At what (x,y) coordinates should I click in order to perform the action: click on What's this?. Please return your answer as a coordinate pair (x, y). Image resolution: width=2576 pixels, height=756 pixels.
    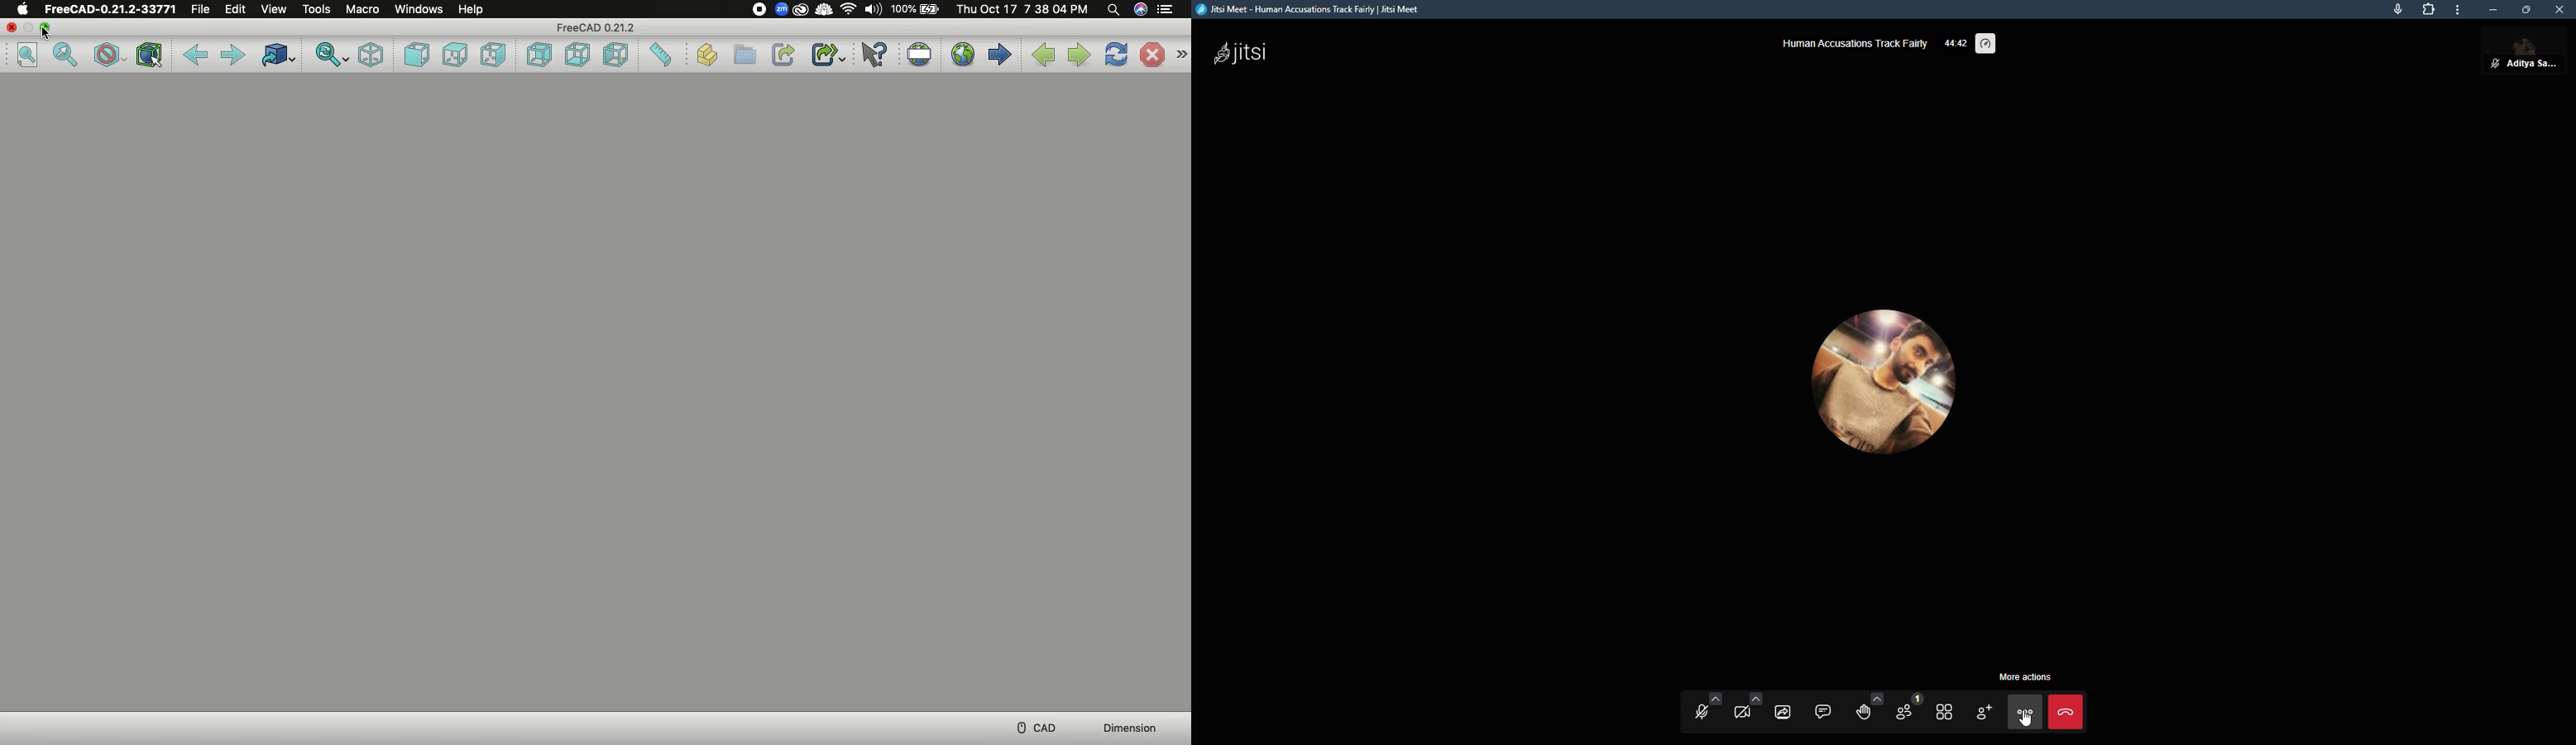
    Looking at the image, I should click on (874, 55).